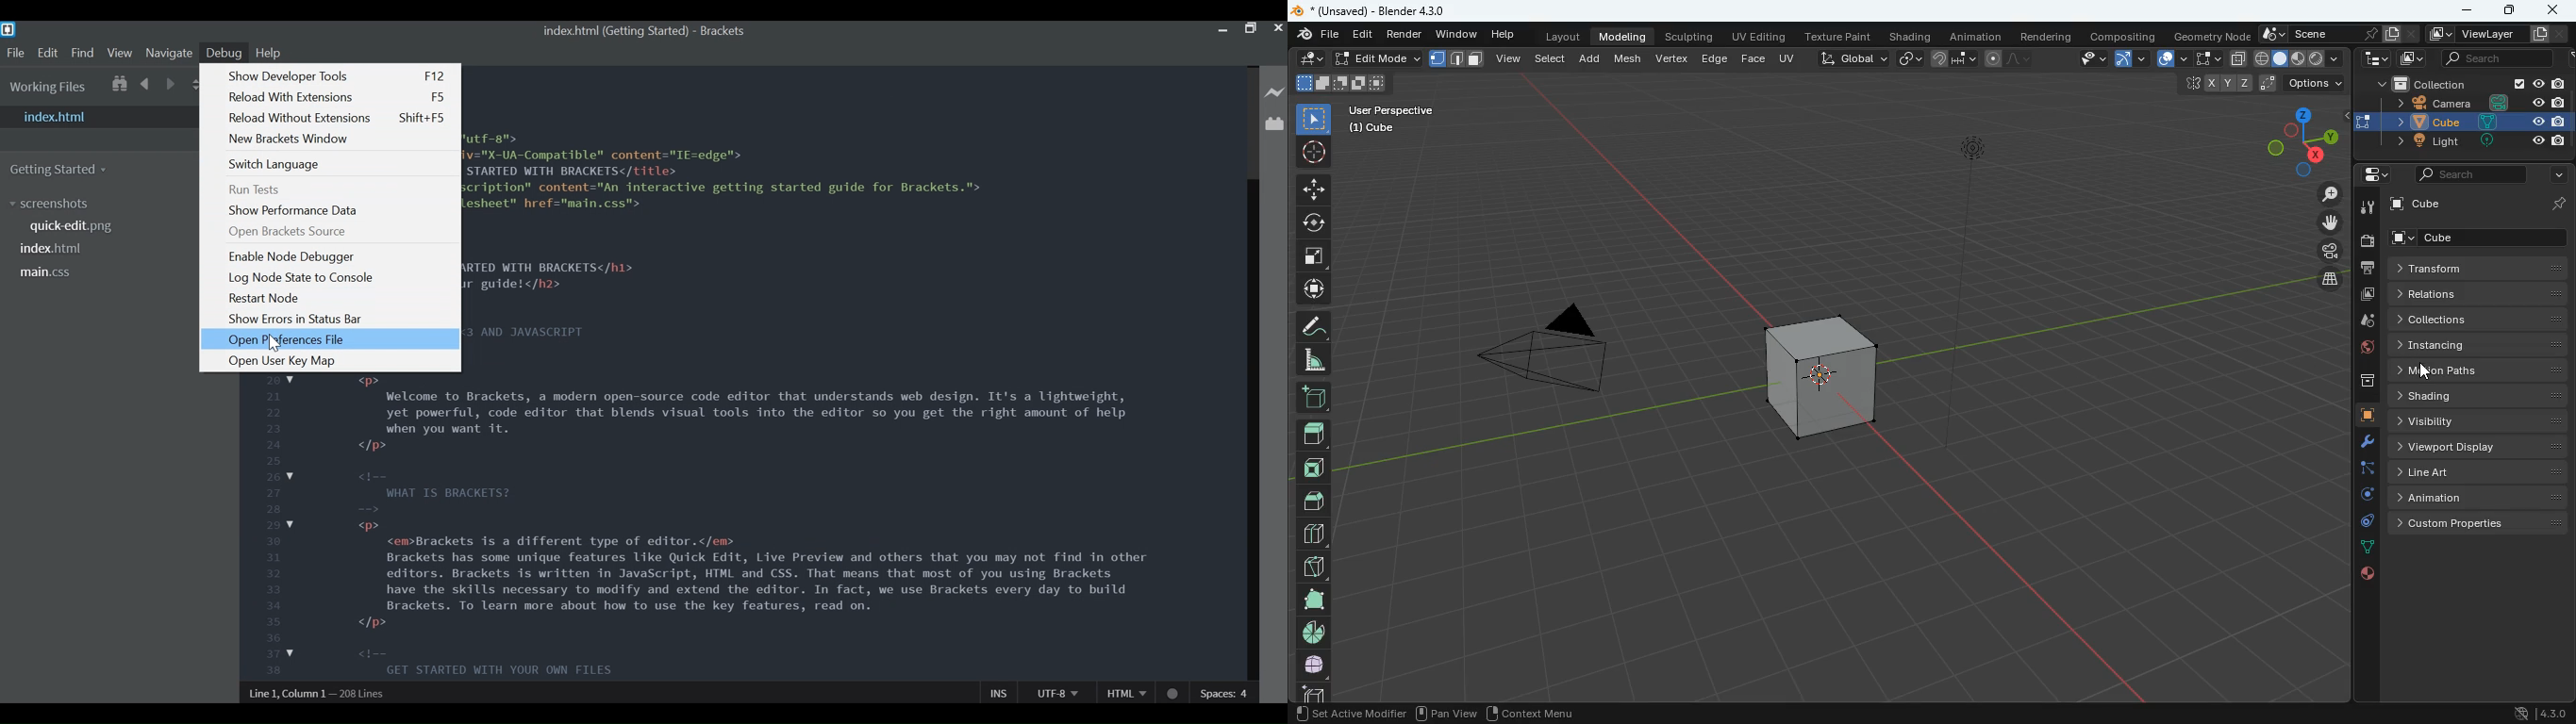 Image resolution: width=2576 pixels, height=728 pixels. I want to click on light, so click(1977, 191).